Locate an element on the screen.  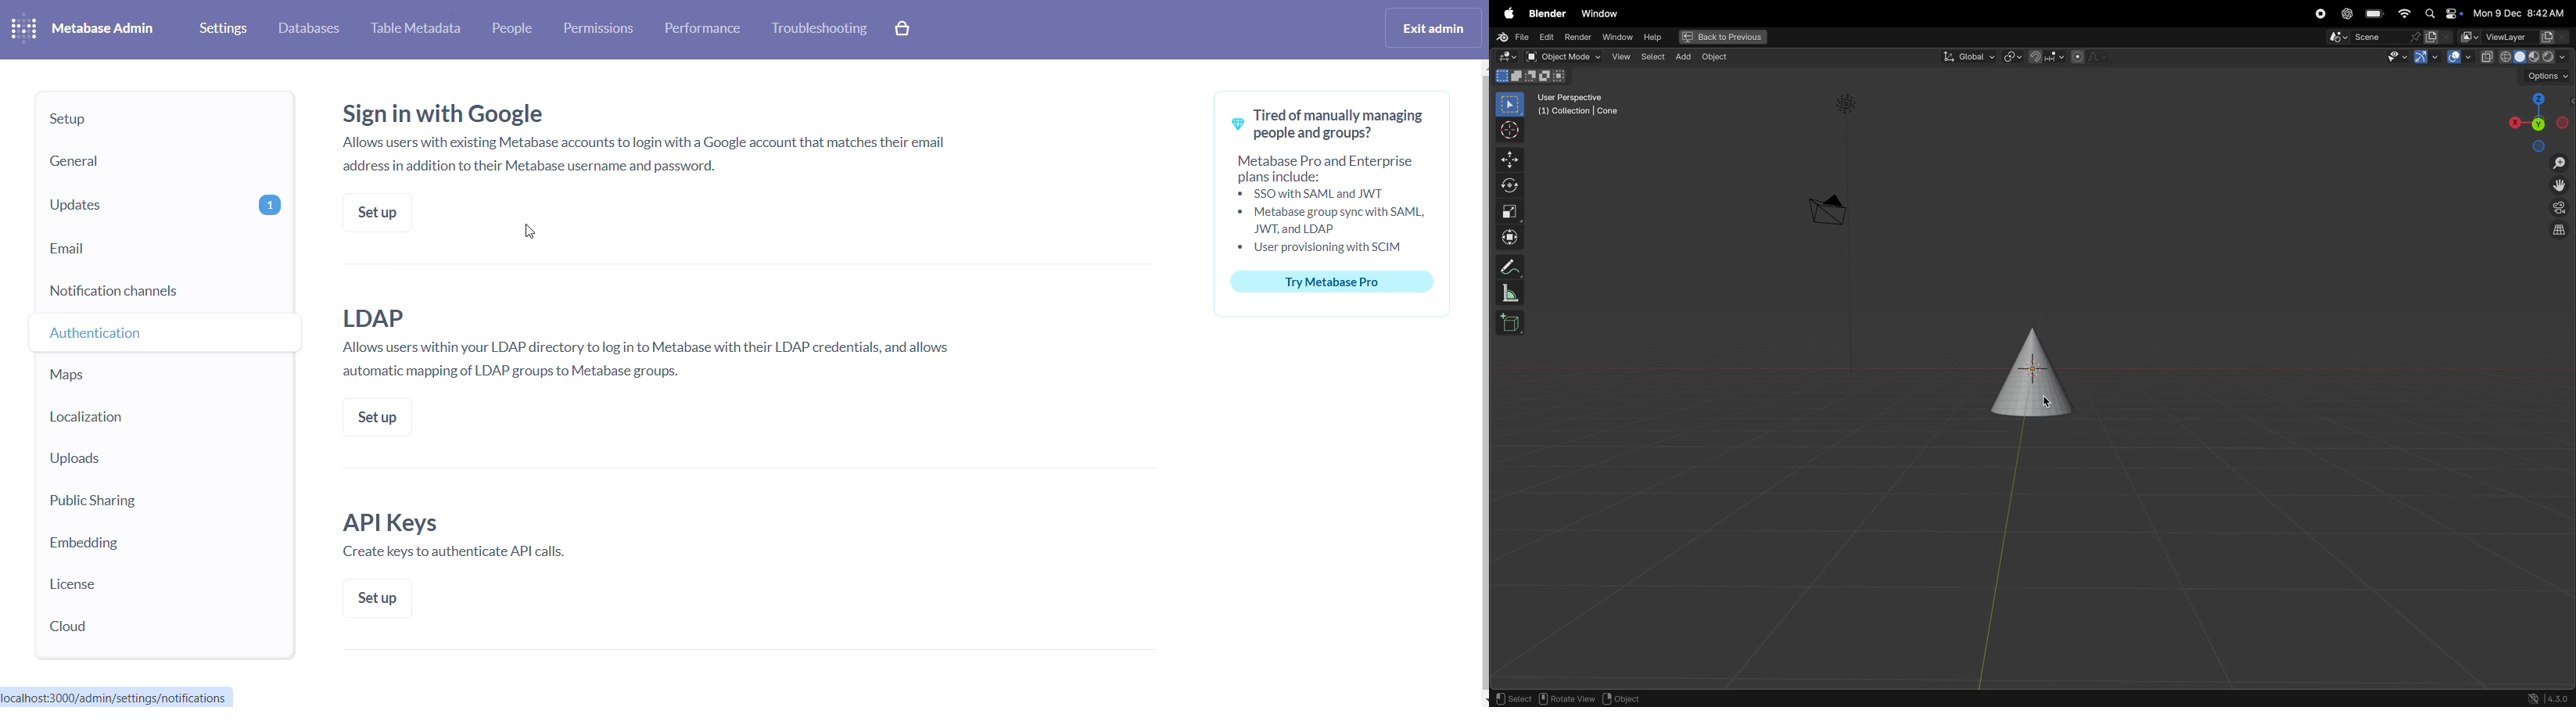
toggle camera view is located at coordinates (2561, 206).